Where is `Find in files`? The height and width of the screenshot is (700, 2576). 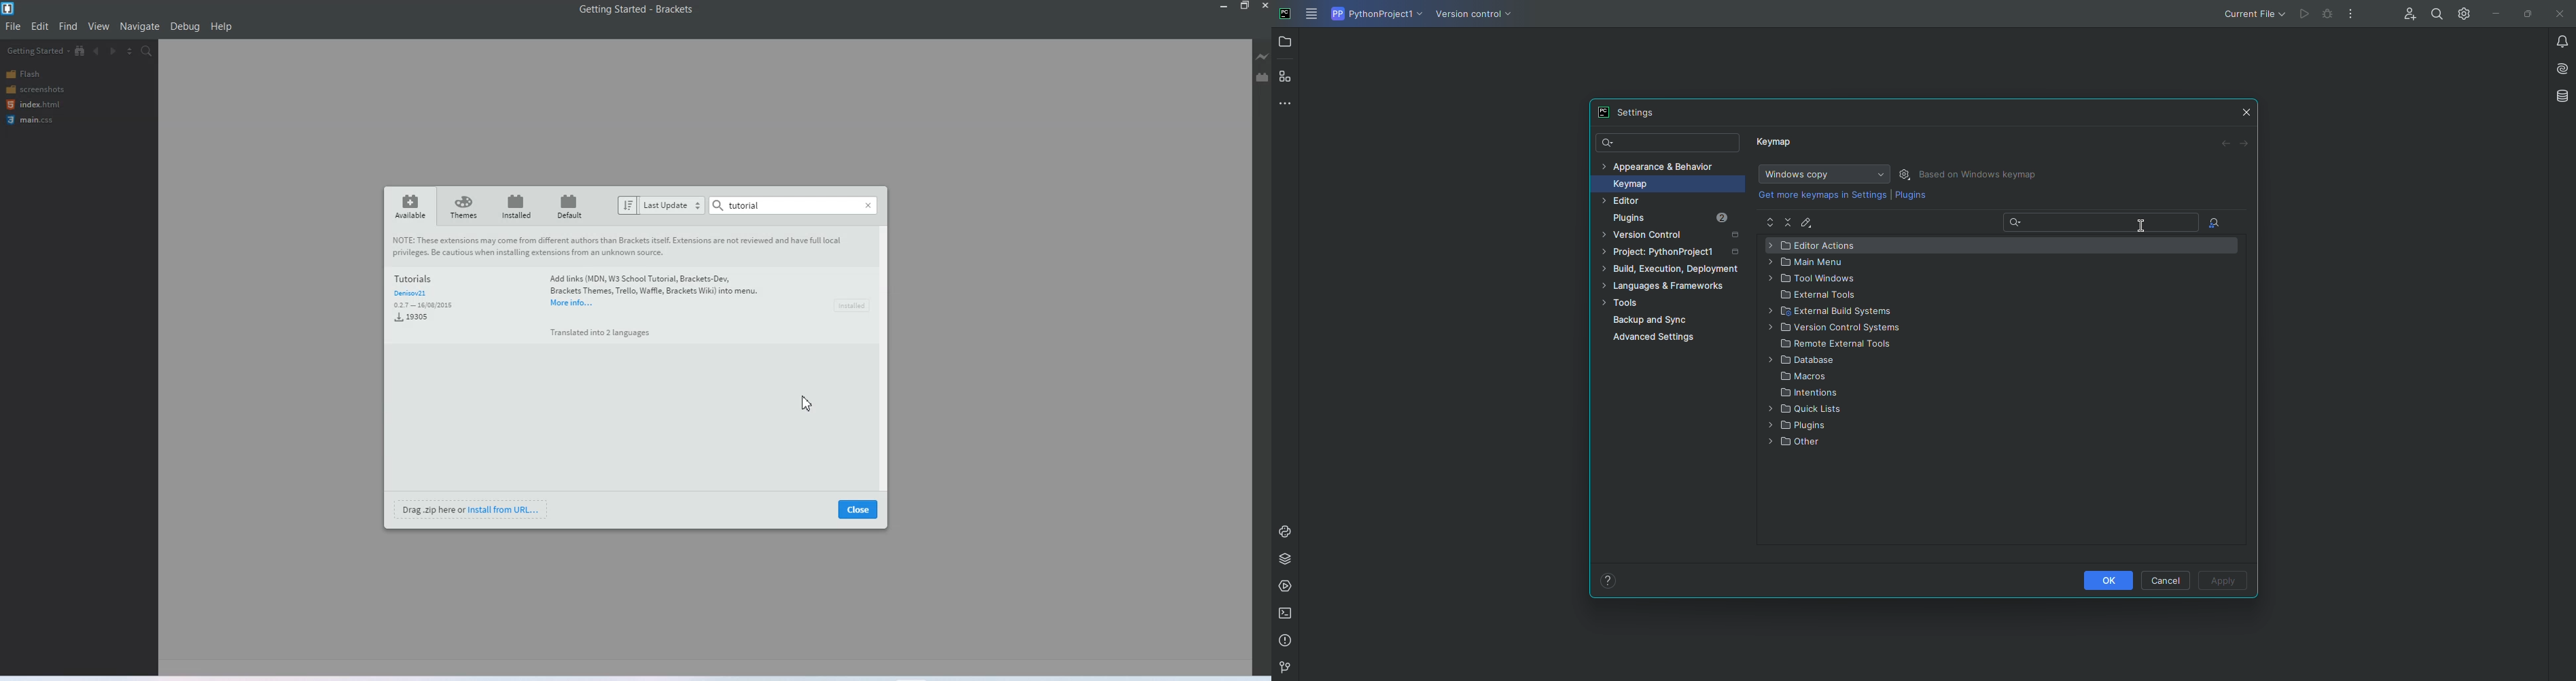
Find in files is located at coordinates (147, 52).